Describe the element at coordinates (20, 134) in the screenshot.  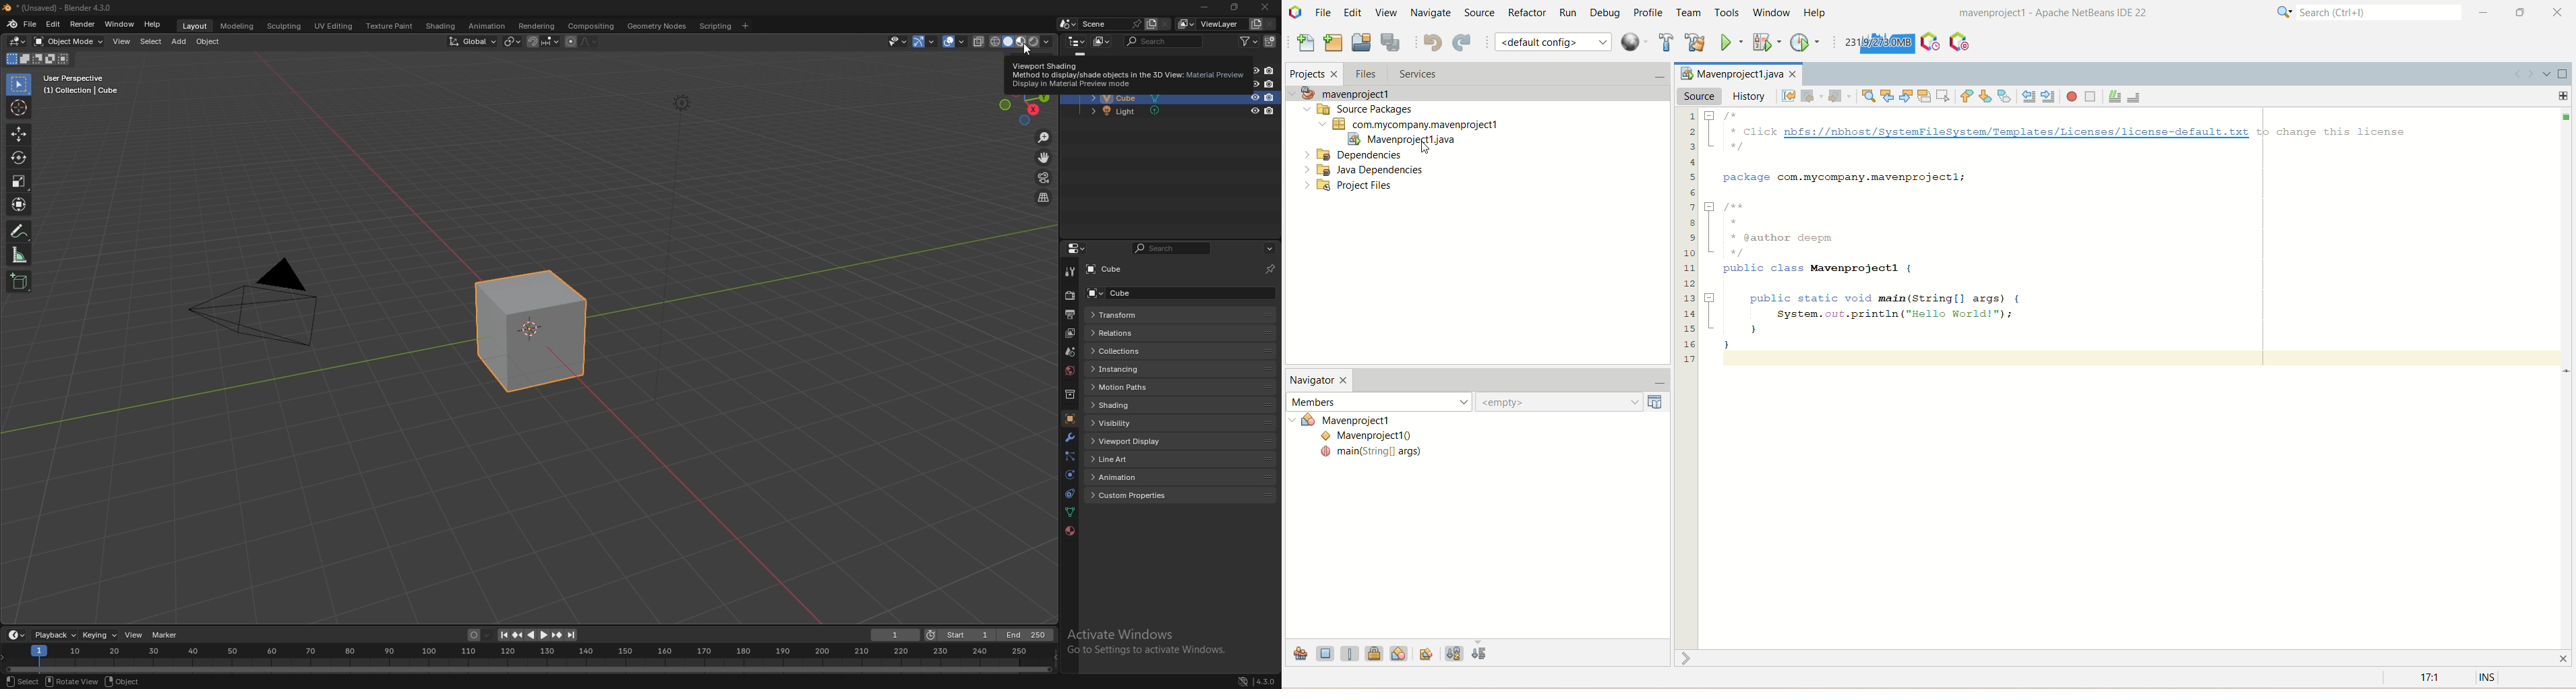
I see `move` at that location.